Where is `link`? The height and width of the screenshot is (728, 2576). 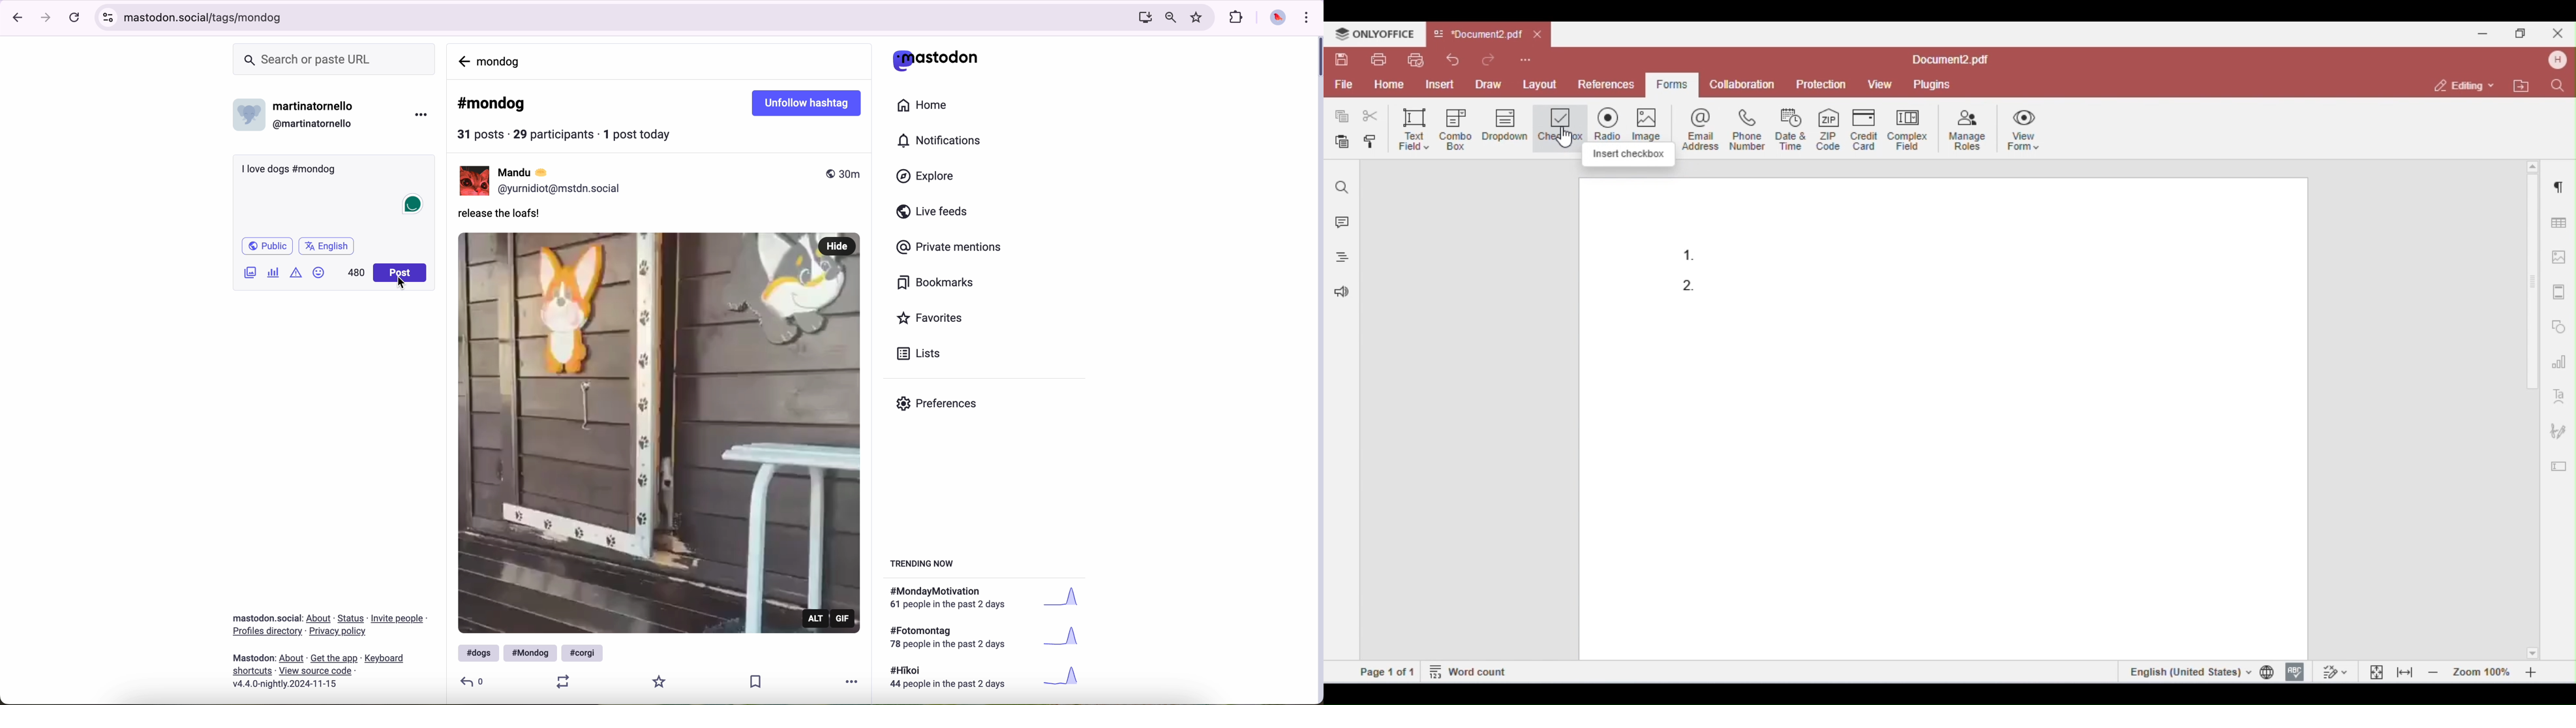 link is located at coordinates (398, 620).